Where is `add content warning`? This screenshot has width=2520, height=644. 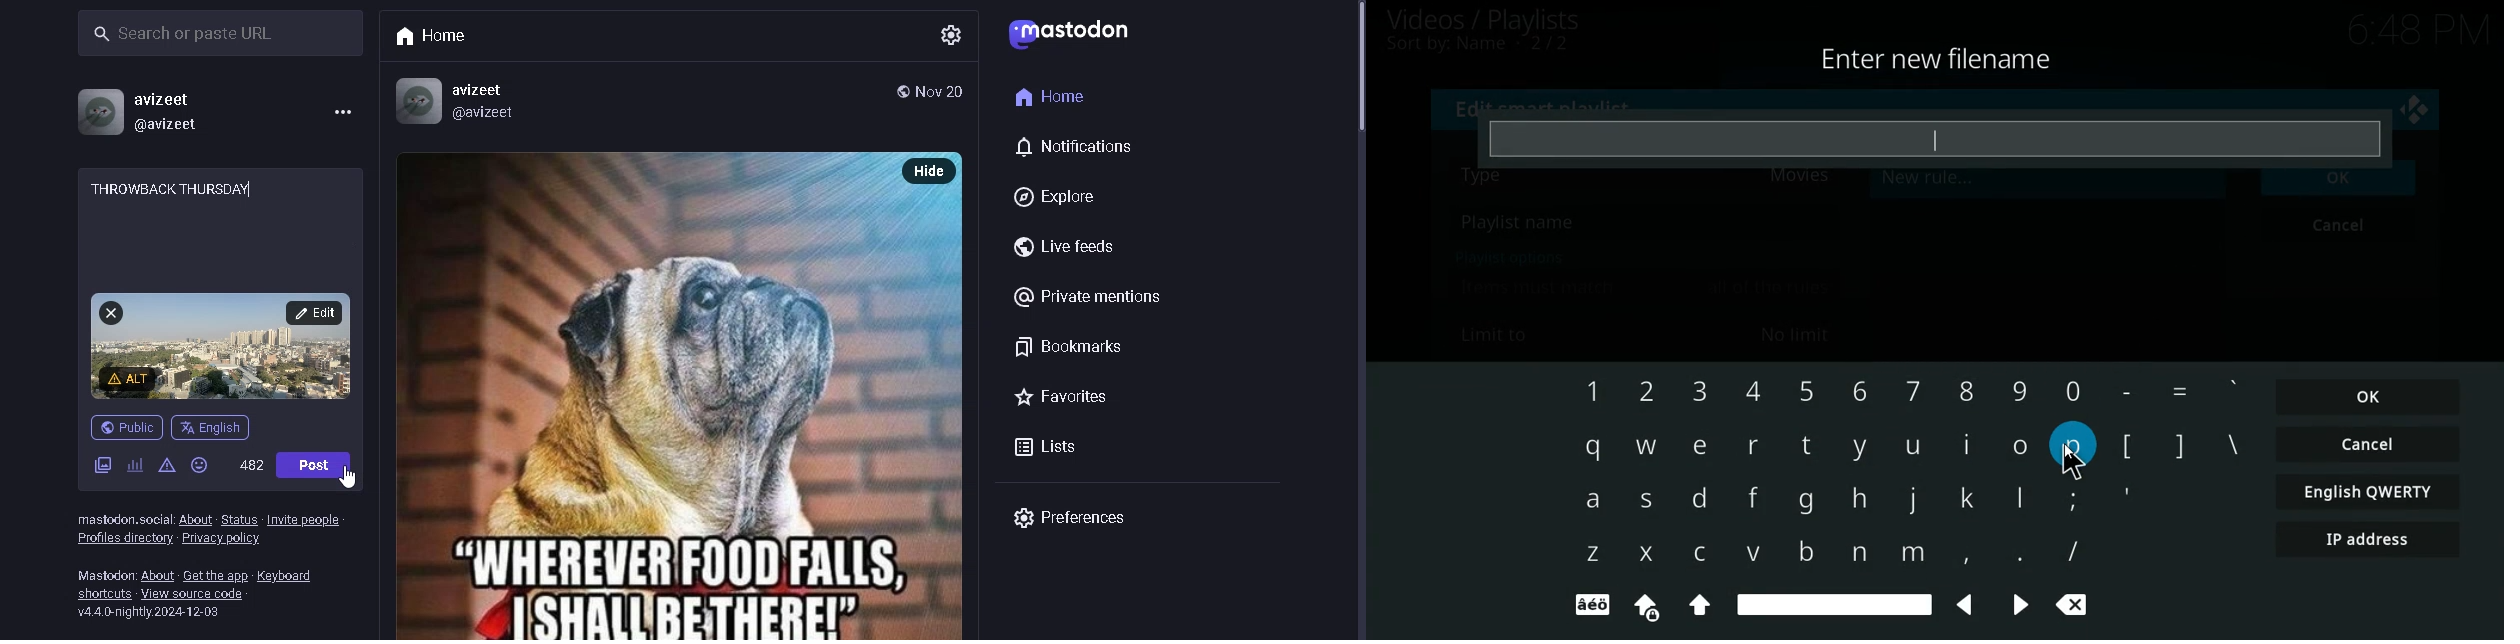
add content warning is located at coordinates (131, 379).